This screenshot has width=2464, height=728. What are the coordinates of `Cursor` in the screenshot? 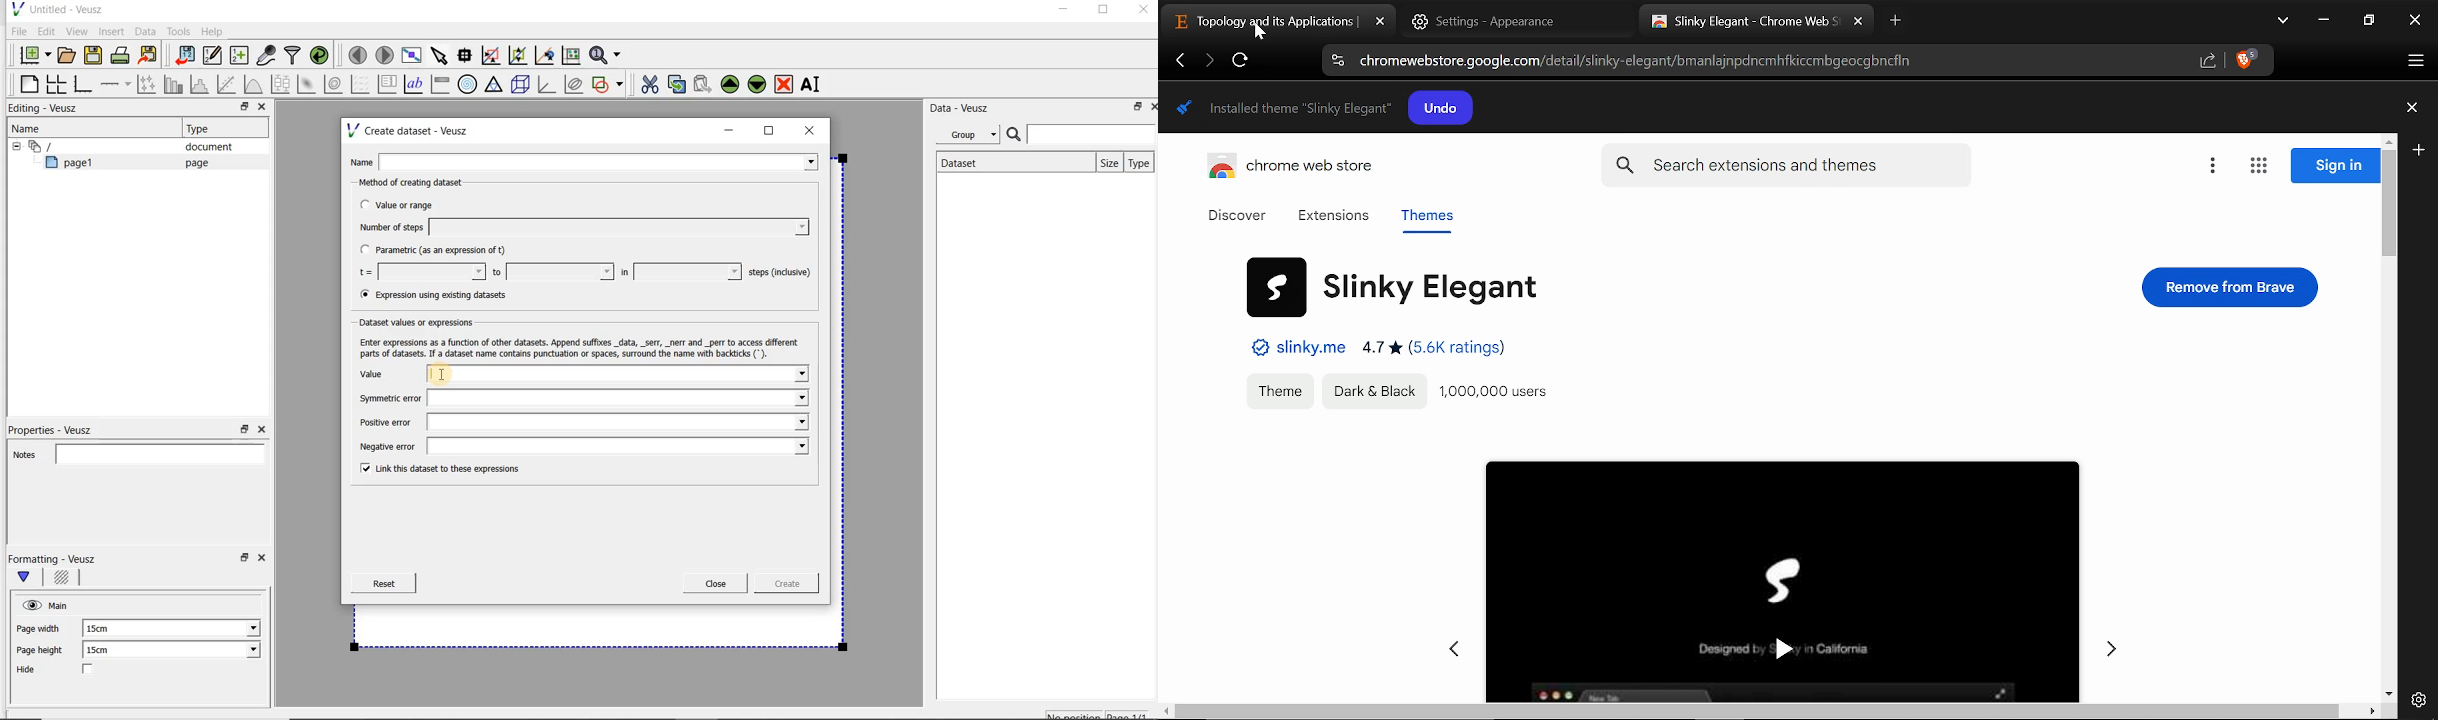 It's located at (457, 373).